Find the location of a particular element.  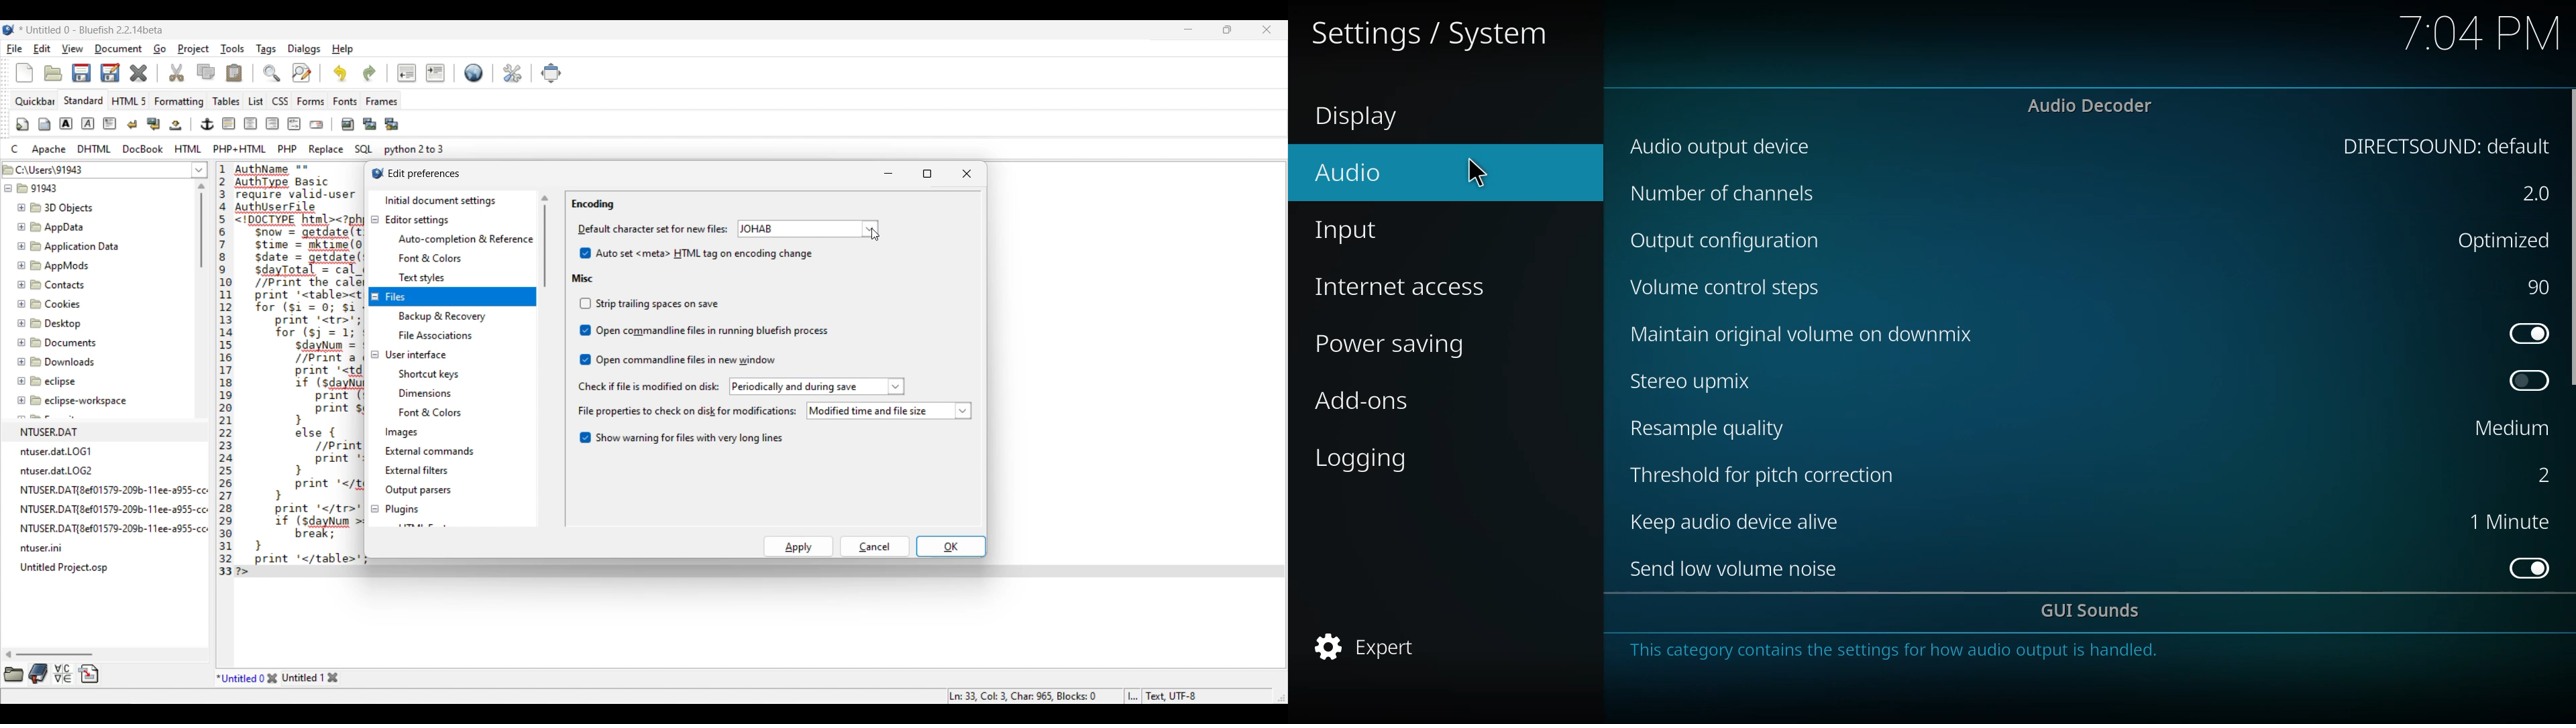

Vertical slide bar is located at coordinates (201, 226).